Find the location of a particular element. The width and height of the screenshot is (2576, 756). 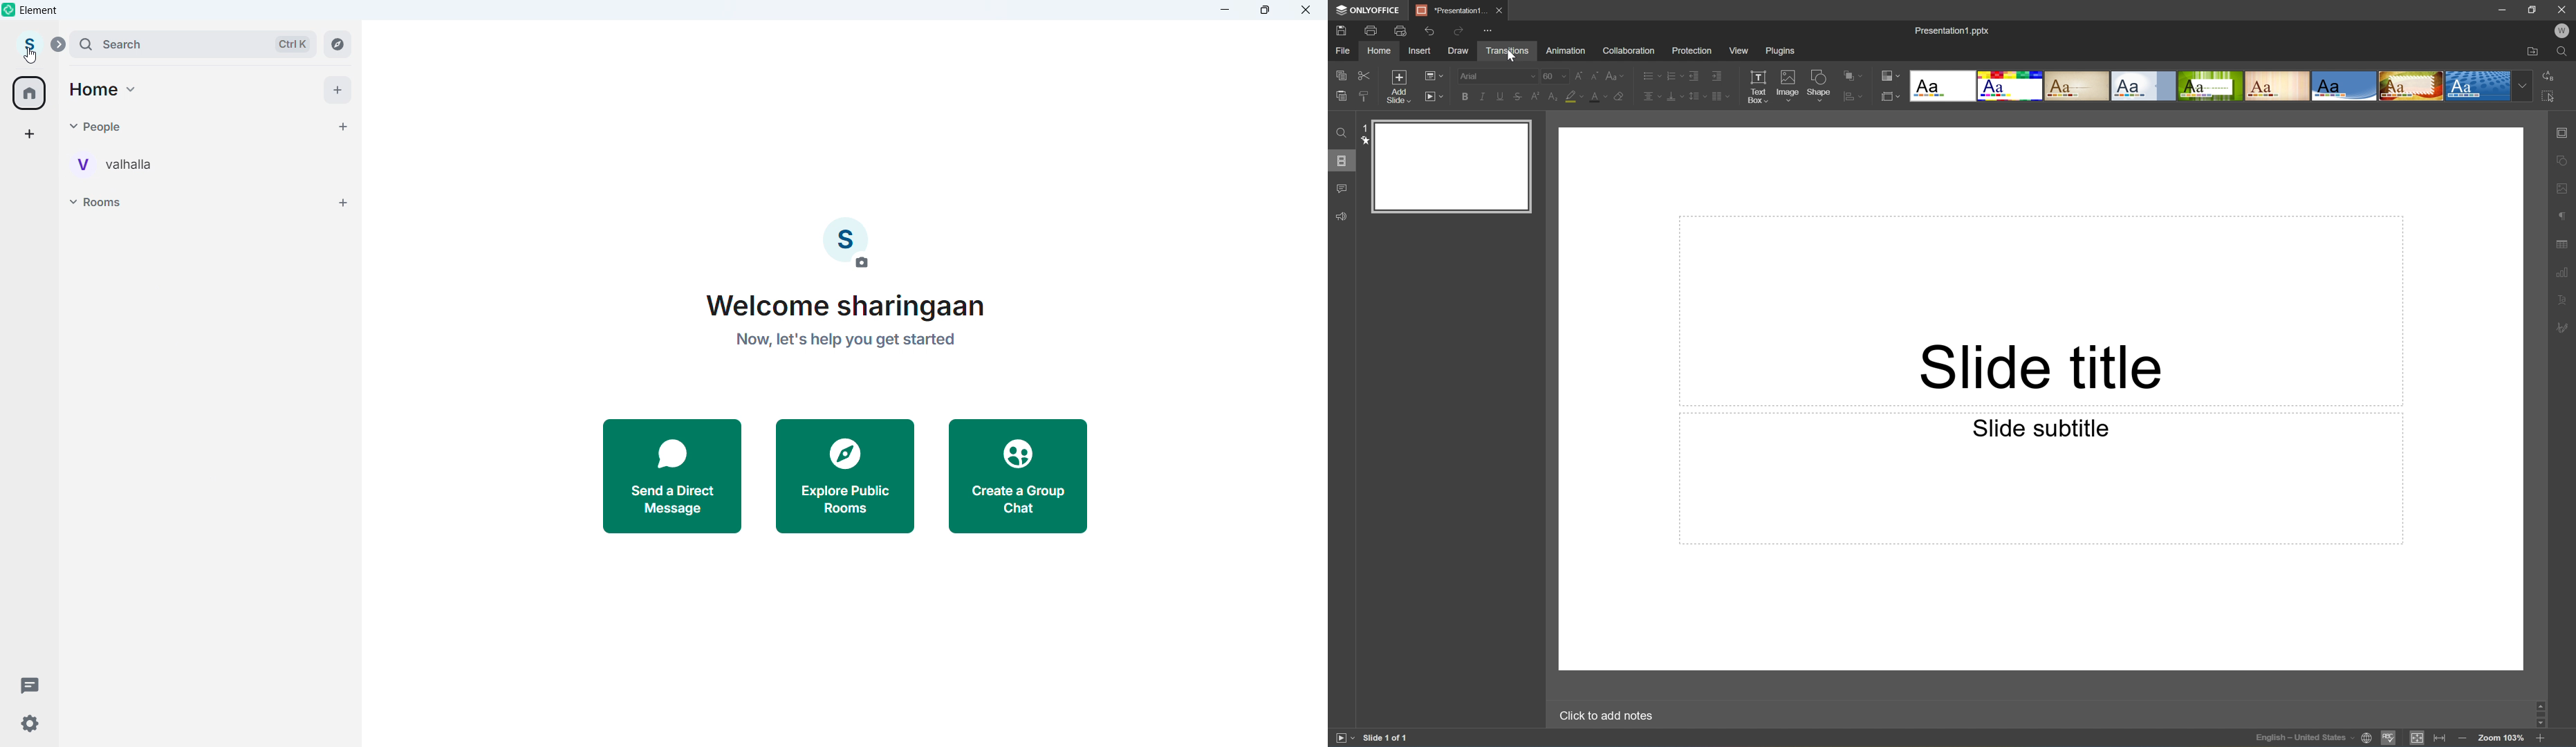

element logo is located at coordinates (10, 10).